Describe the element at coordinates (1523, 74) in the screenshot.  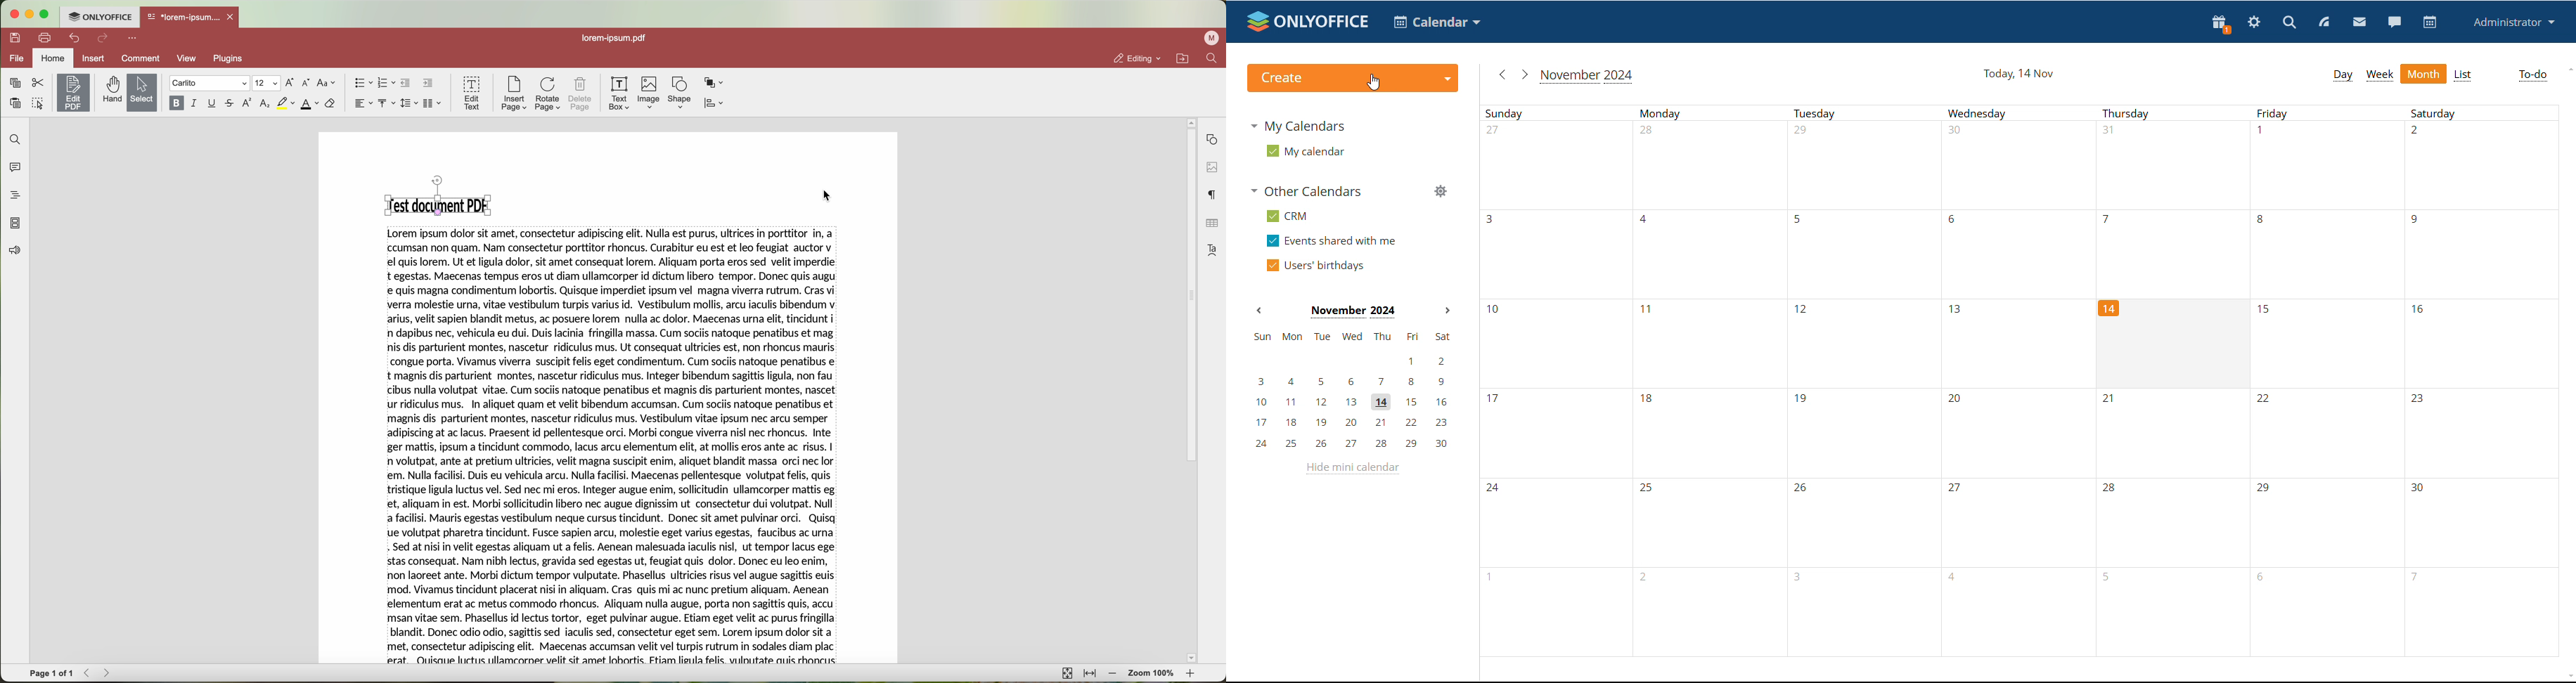
I see `next month` at that location.